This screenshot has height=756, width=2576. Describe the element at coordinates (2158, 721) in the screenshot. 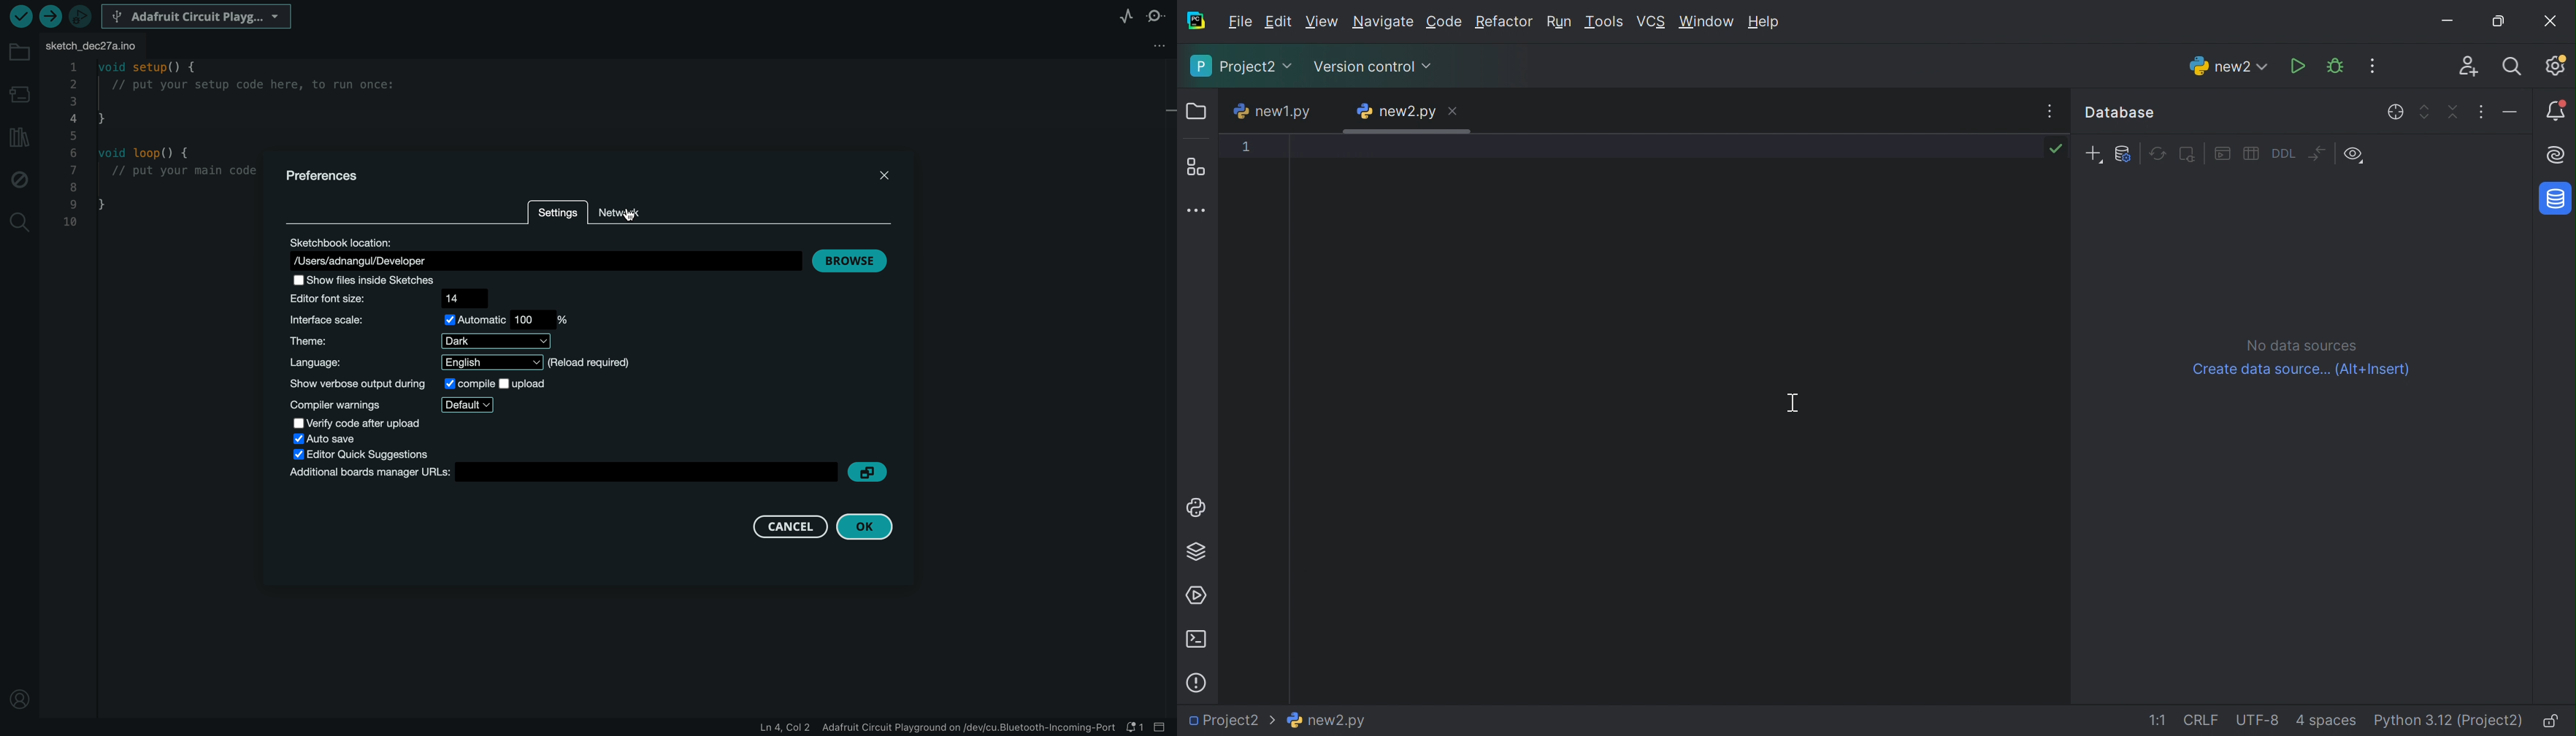

I see `1:1` at that location.